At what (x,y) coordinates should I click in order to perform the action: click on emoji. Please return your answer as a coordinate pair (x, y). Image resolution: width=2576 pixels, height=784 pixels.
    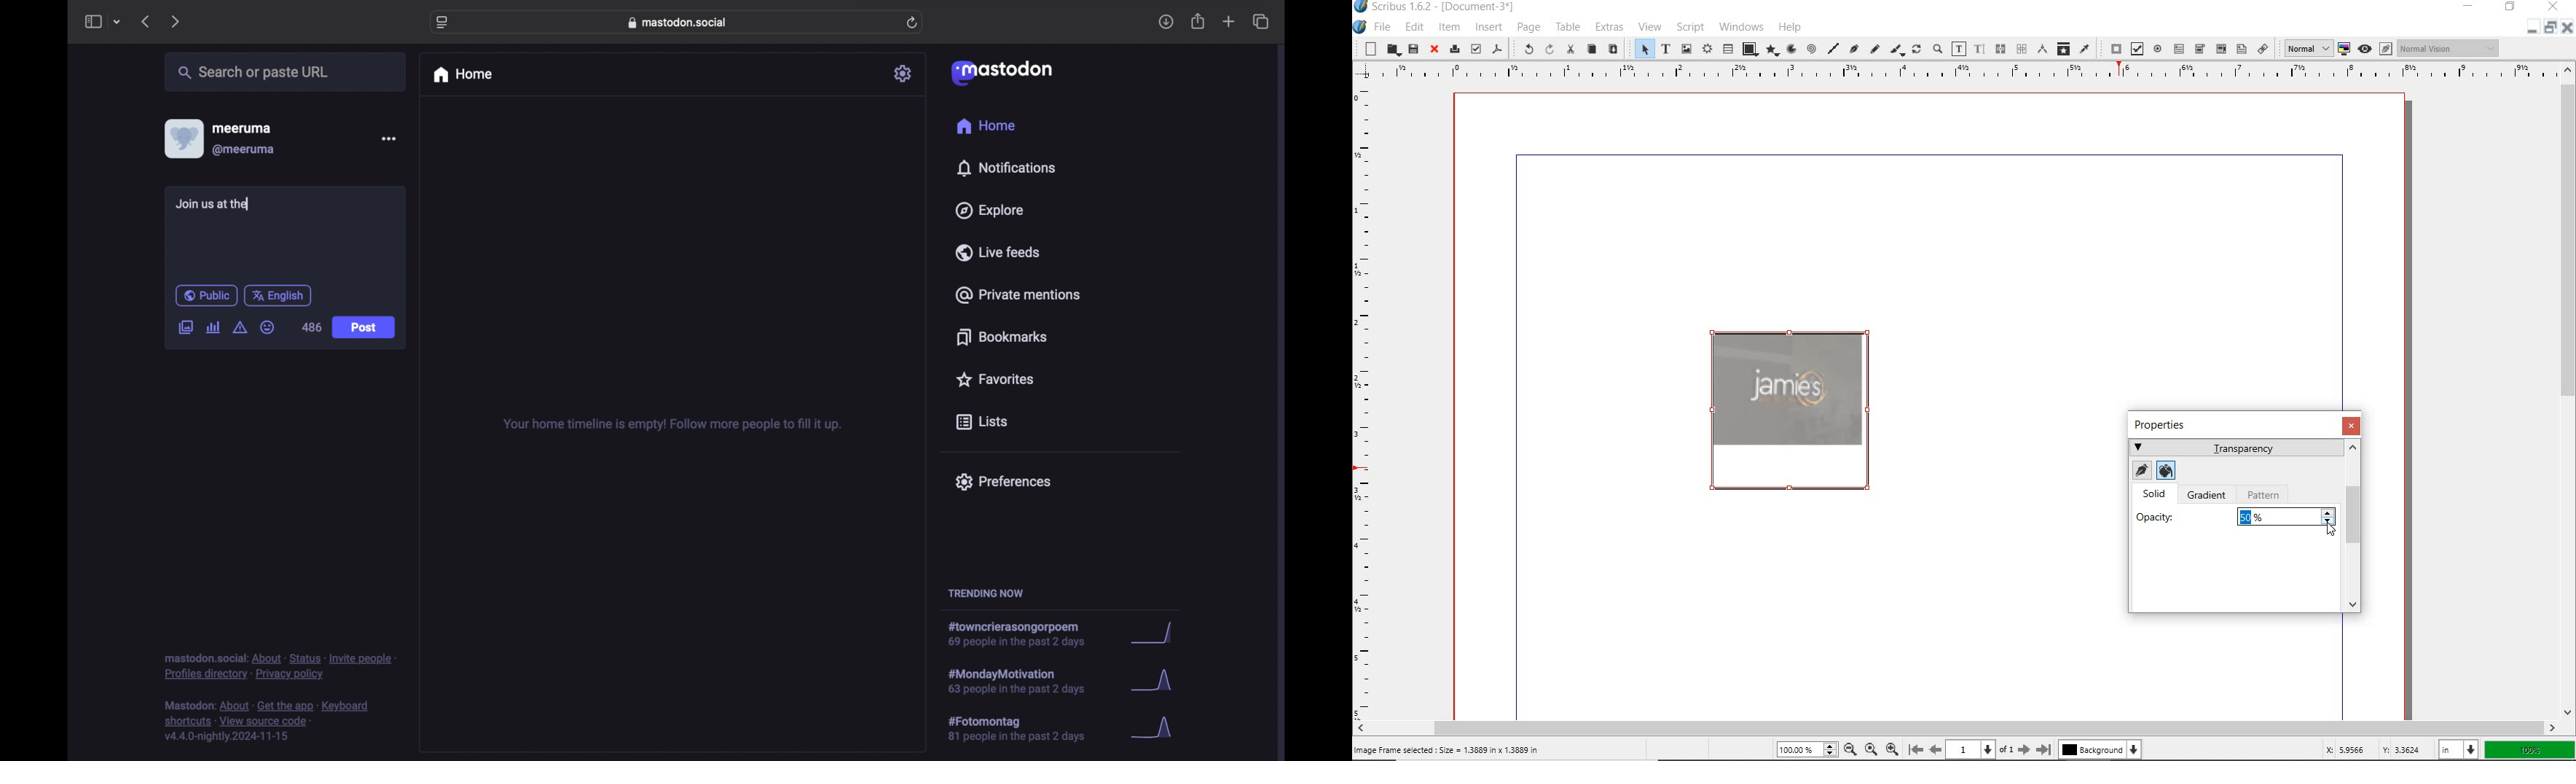
    Looking at the image, I should click on (268, 328).